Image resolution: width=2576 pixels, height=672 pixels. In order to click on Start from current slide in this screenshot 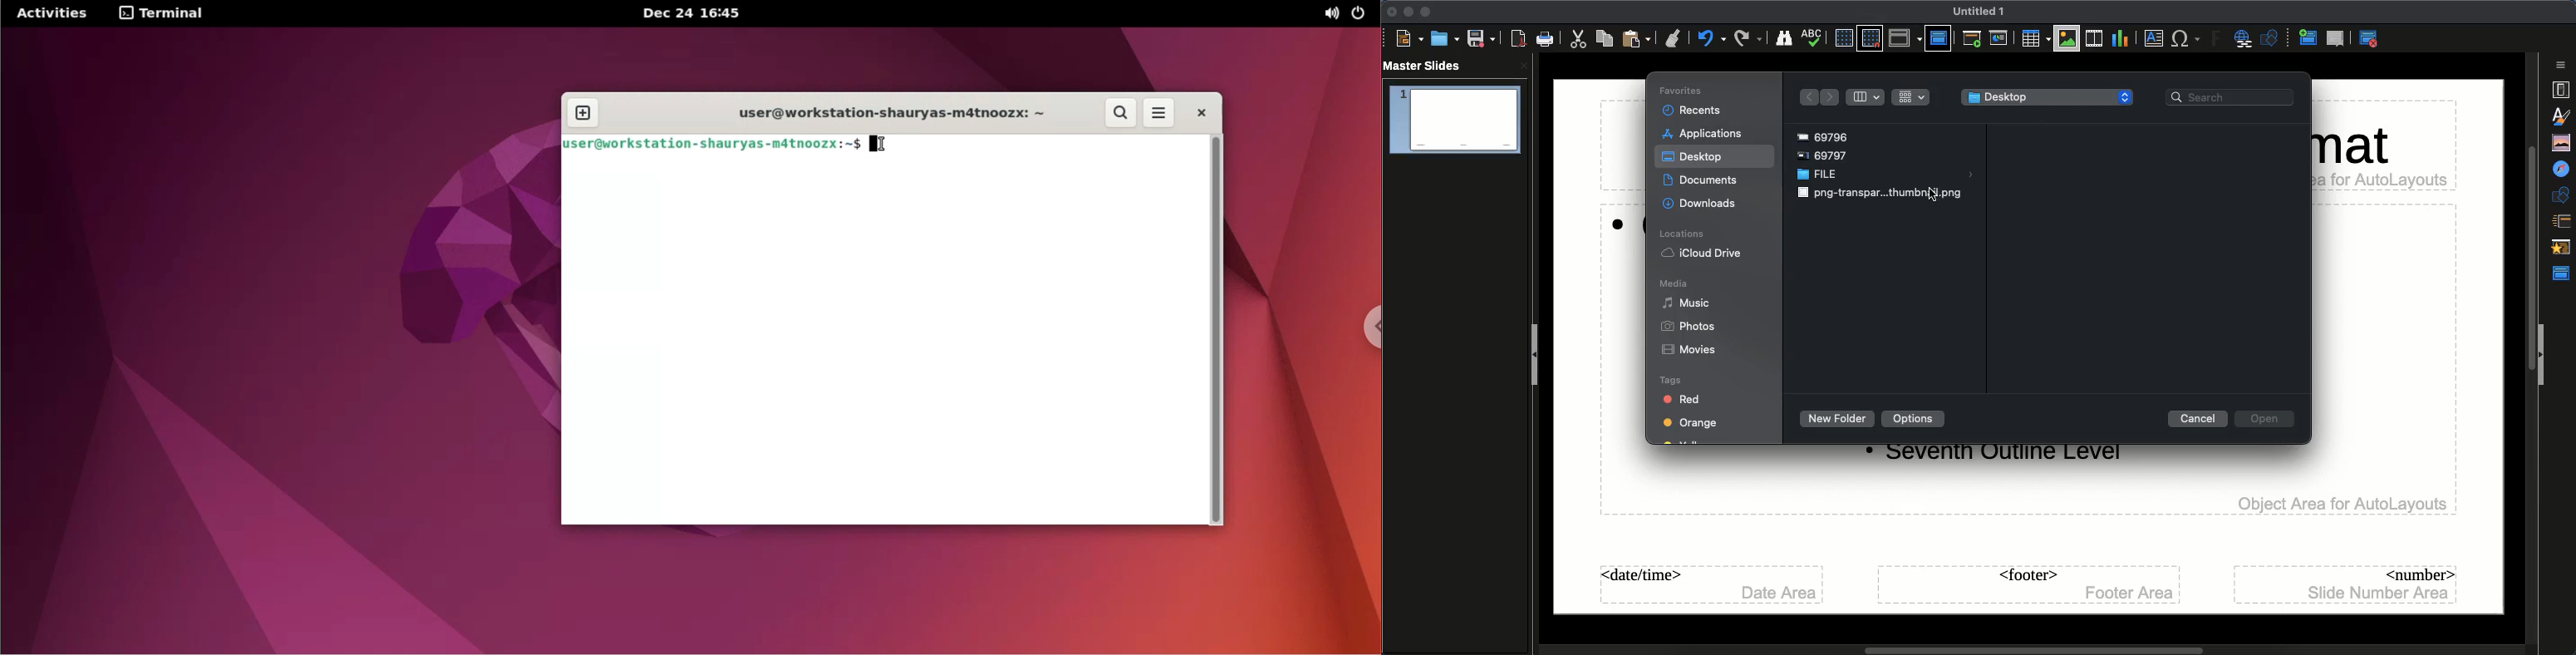, I will do `click(2000, 38)`.